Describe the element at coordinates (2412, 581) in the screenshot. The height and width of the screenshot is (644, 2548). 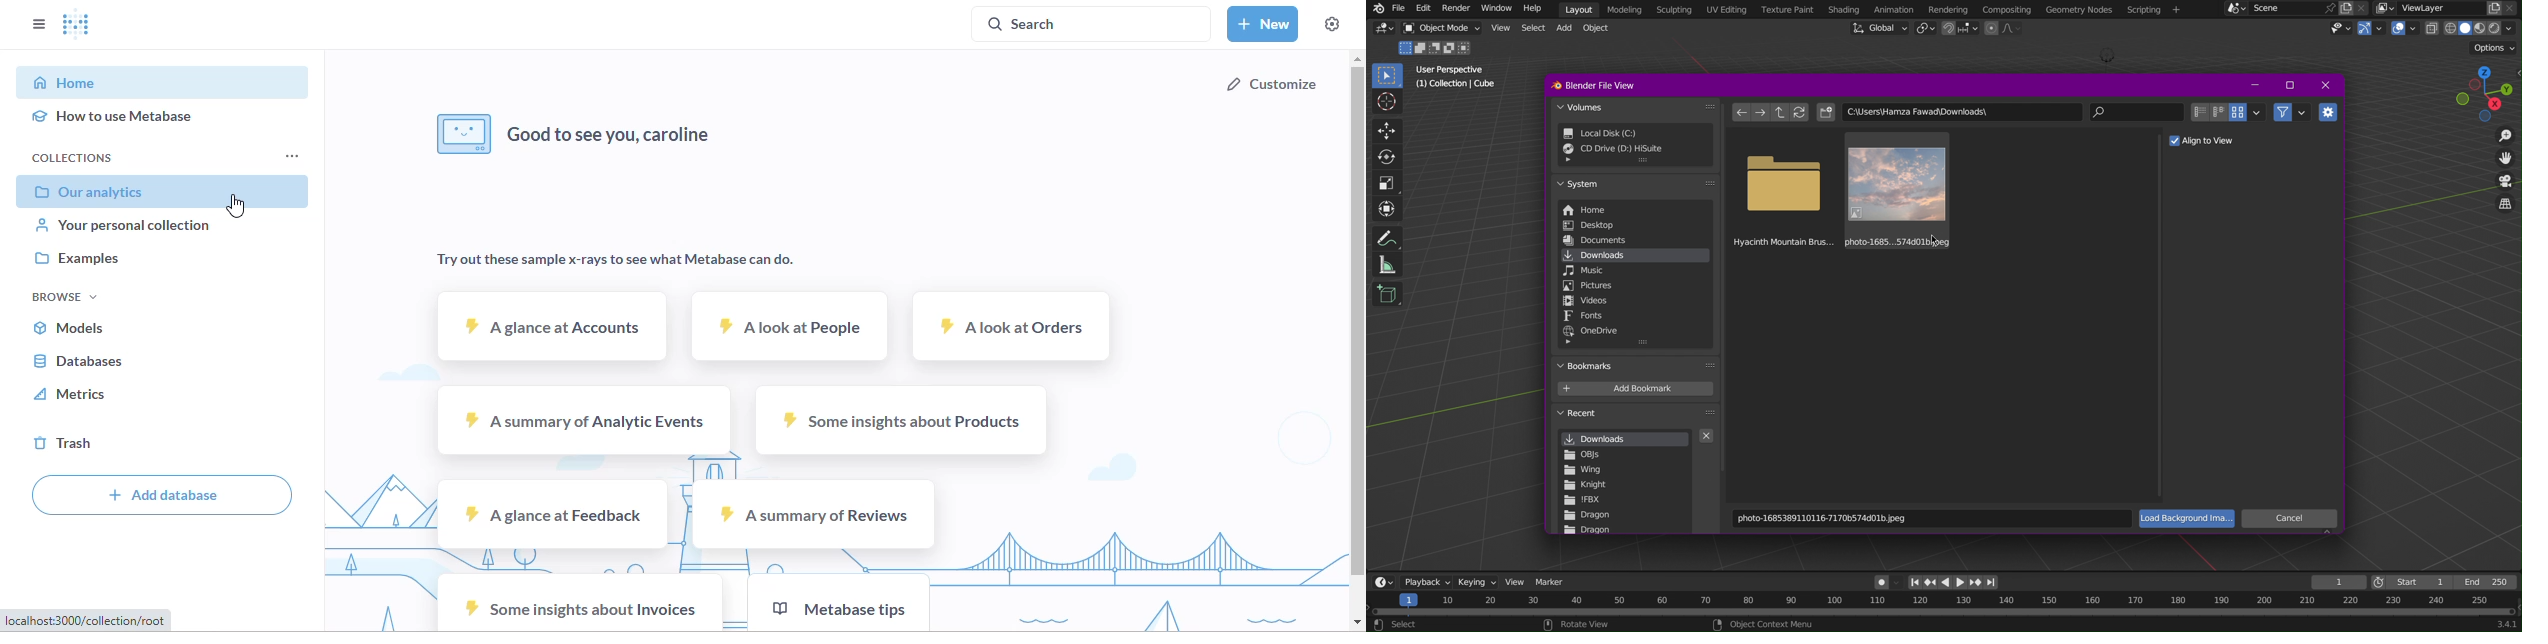
I see `Start 1` at that location.